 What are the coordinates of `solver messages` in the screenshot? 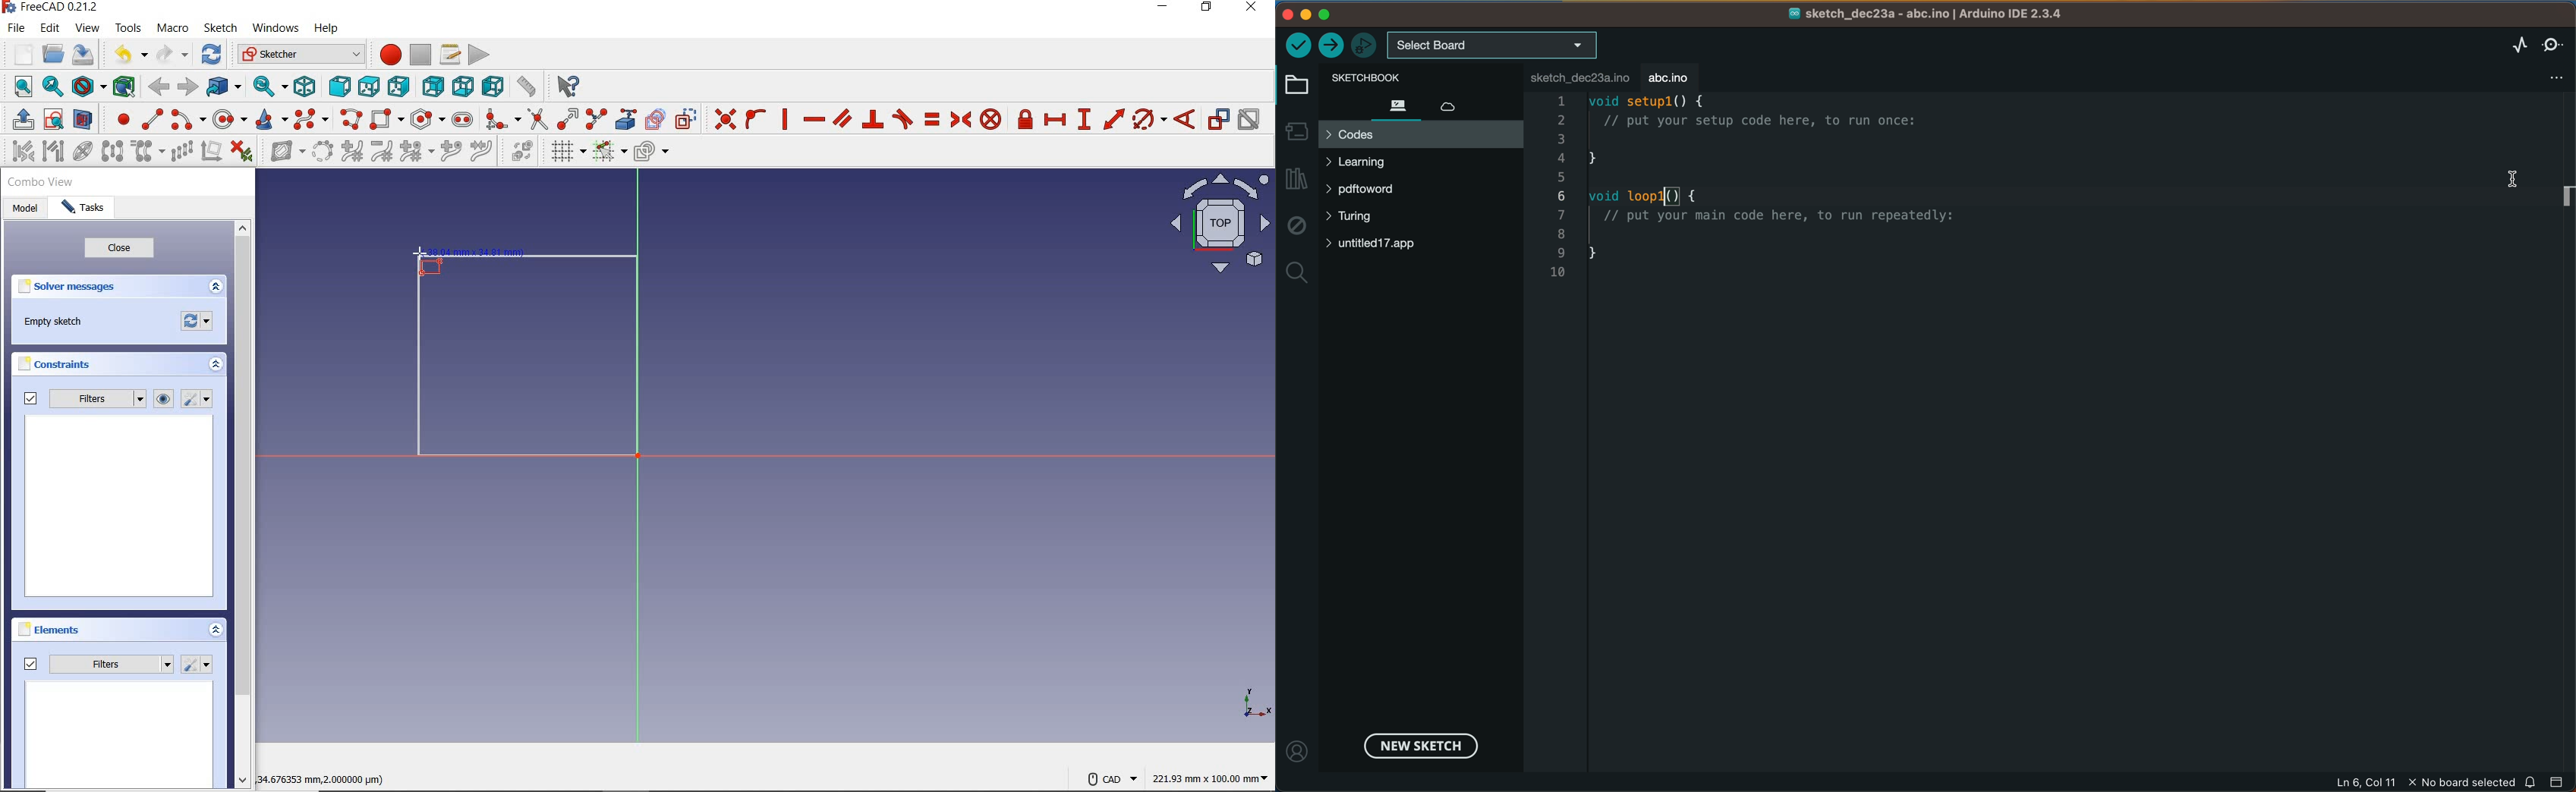 It's located at (70, 289).